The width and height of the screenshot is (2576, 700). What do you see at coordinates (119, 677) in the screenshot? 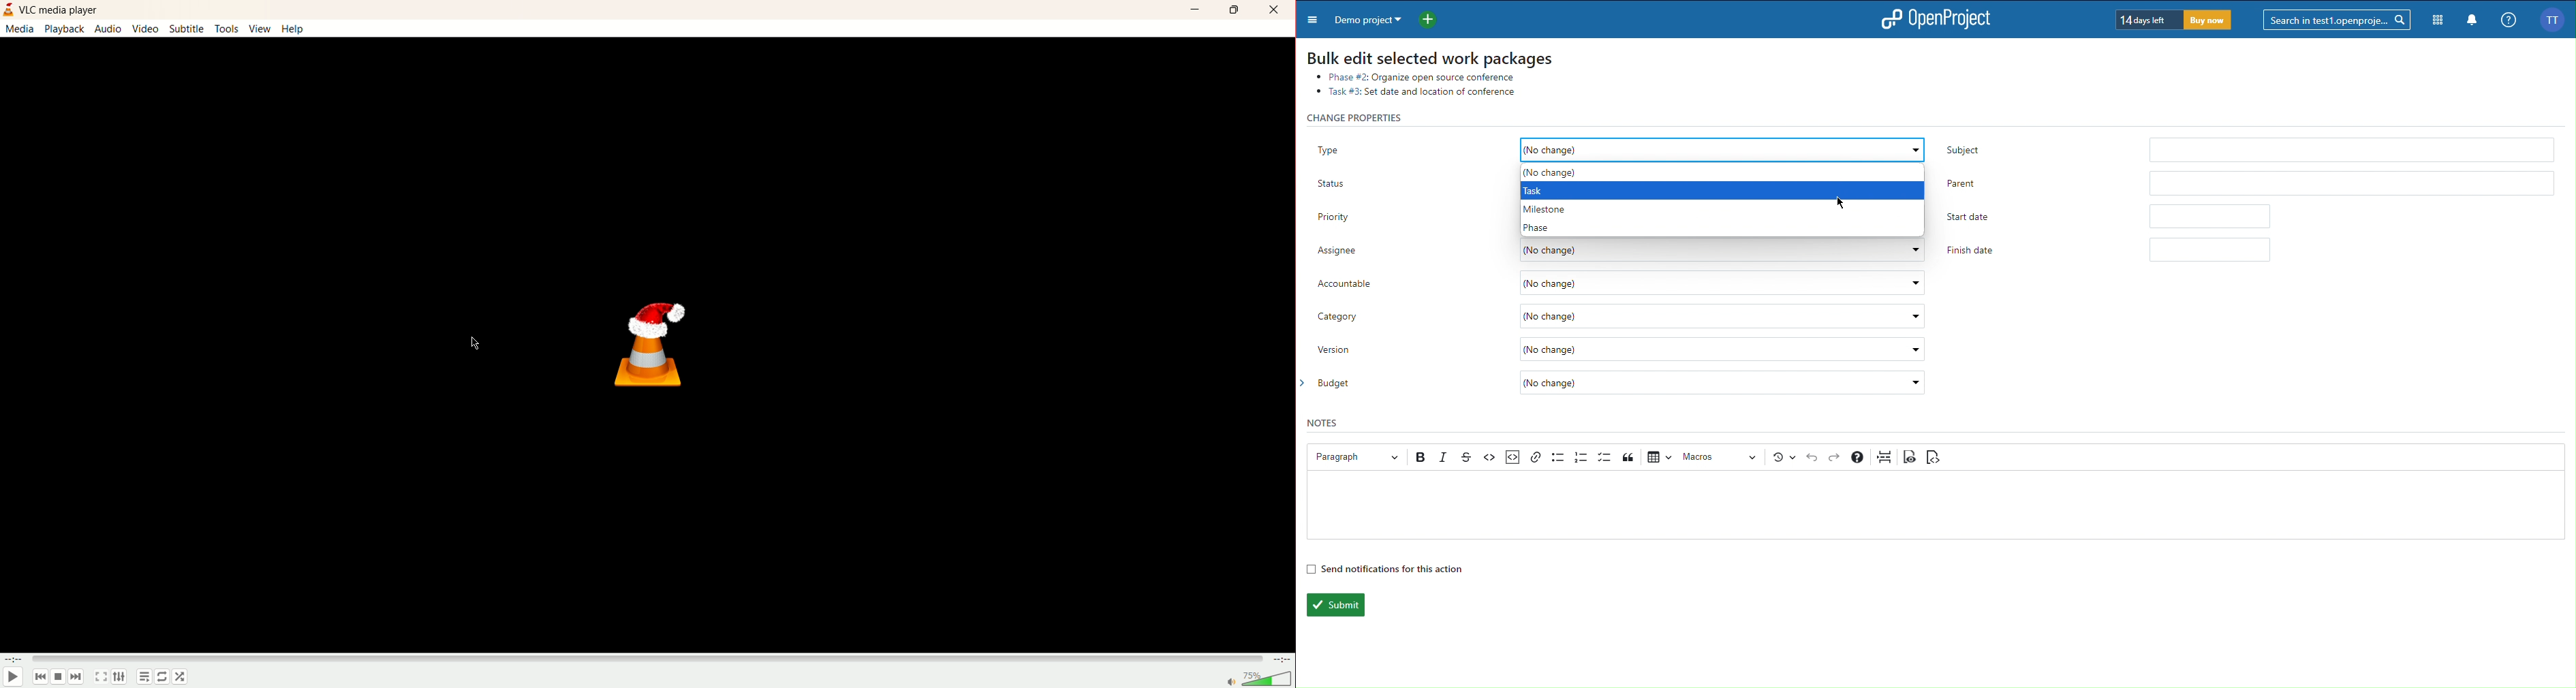
I see `extended setting` at bounding box center [119, 677].